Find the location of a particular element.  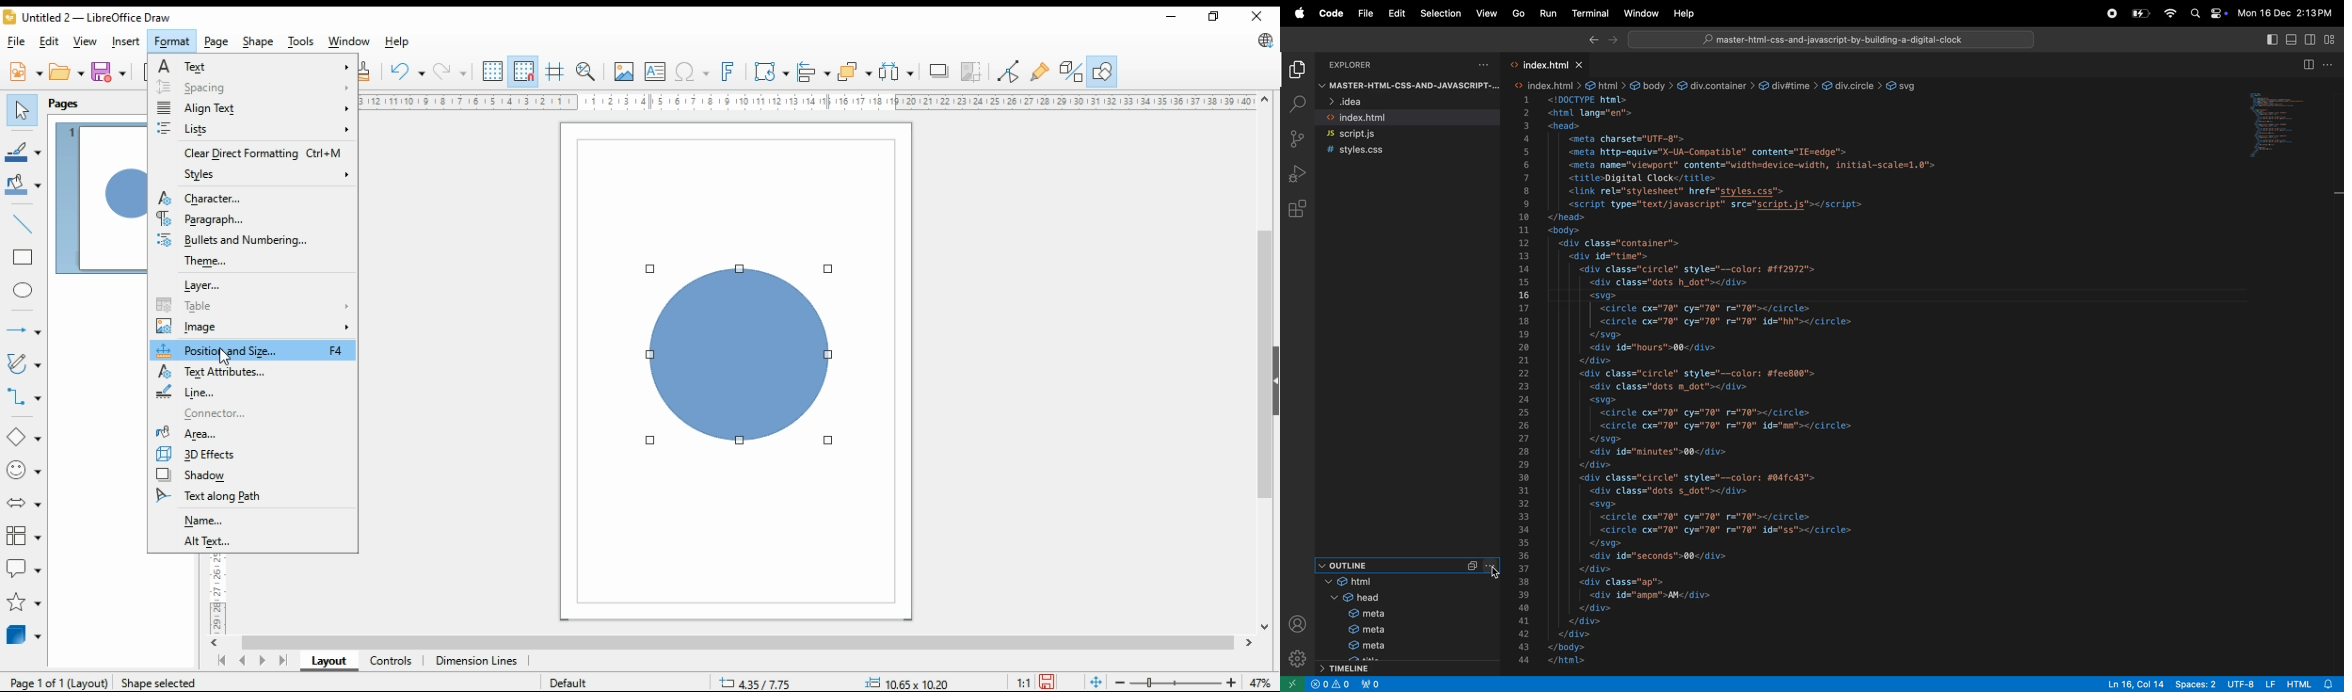

clear direct formatting is located at coordinates (257, 152).